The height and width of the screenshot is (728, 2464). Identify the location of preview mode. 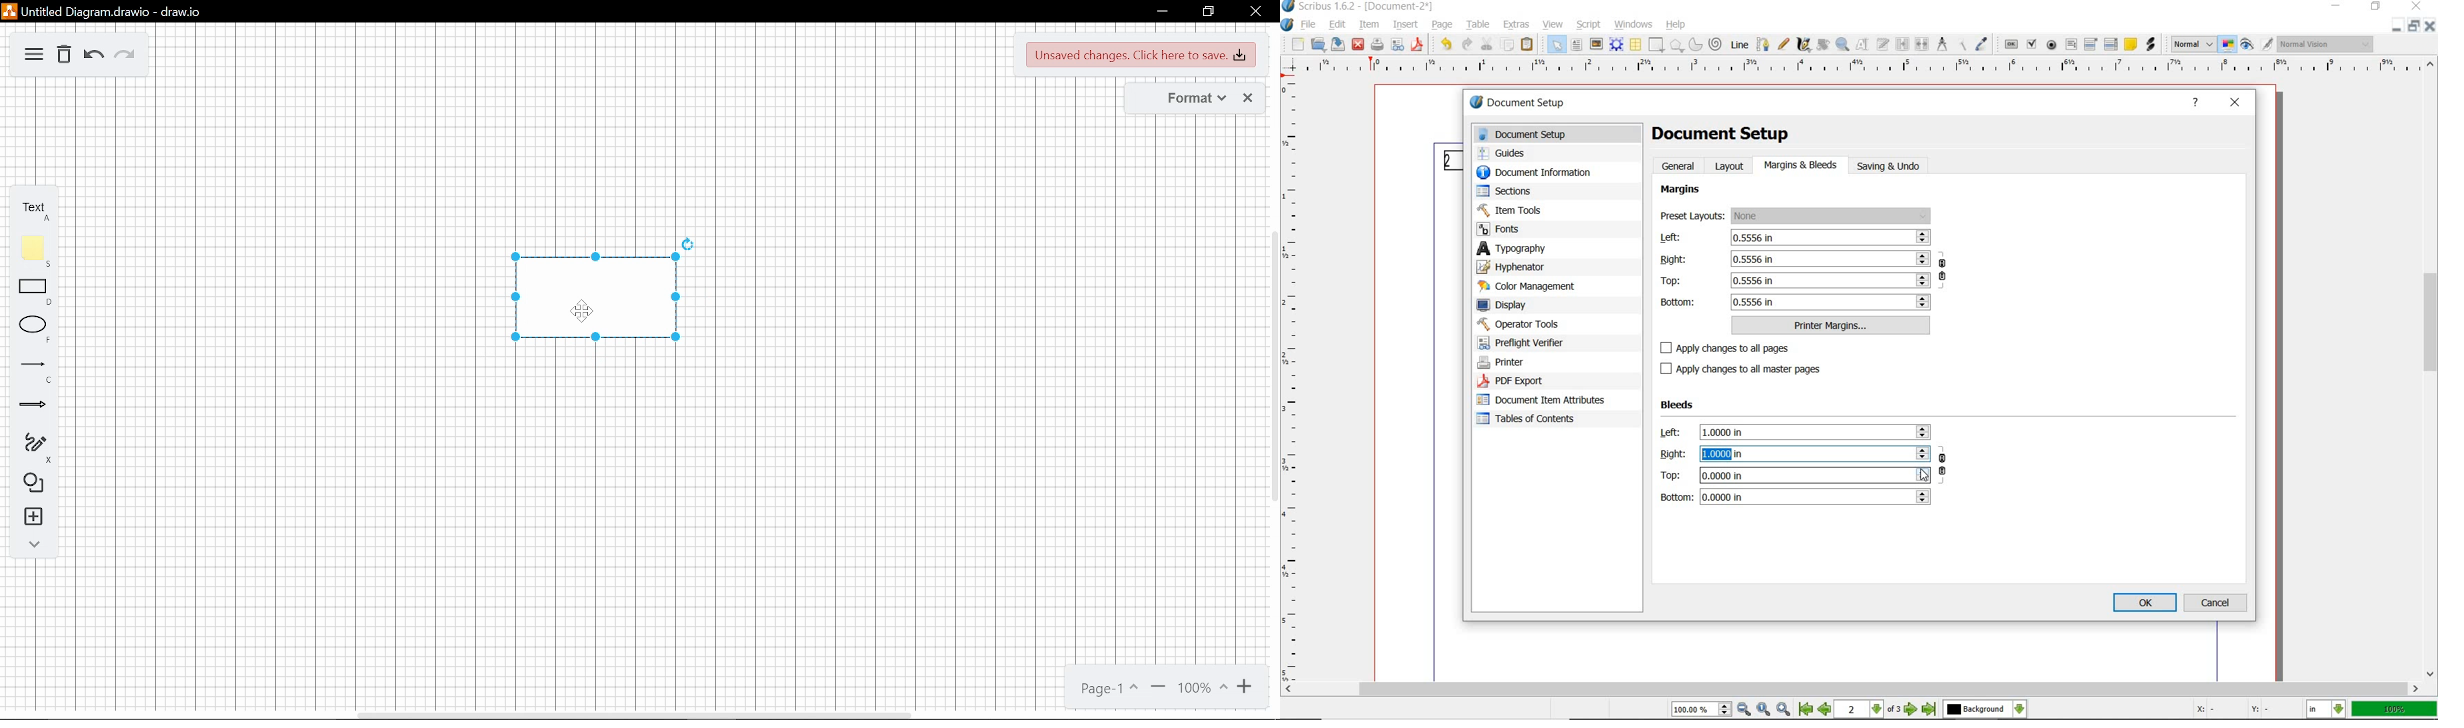
(2248, 46).